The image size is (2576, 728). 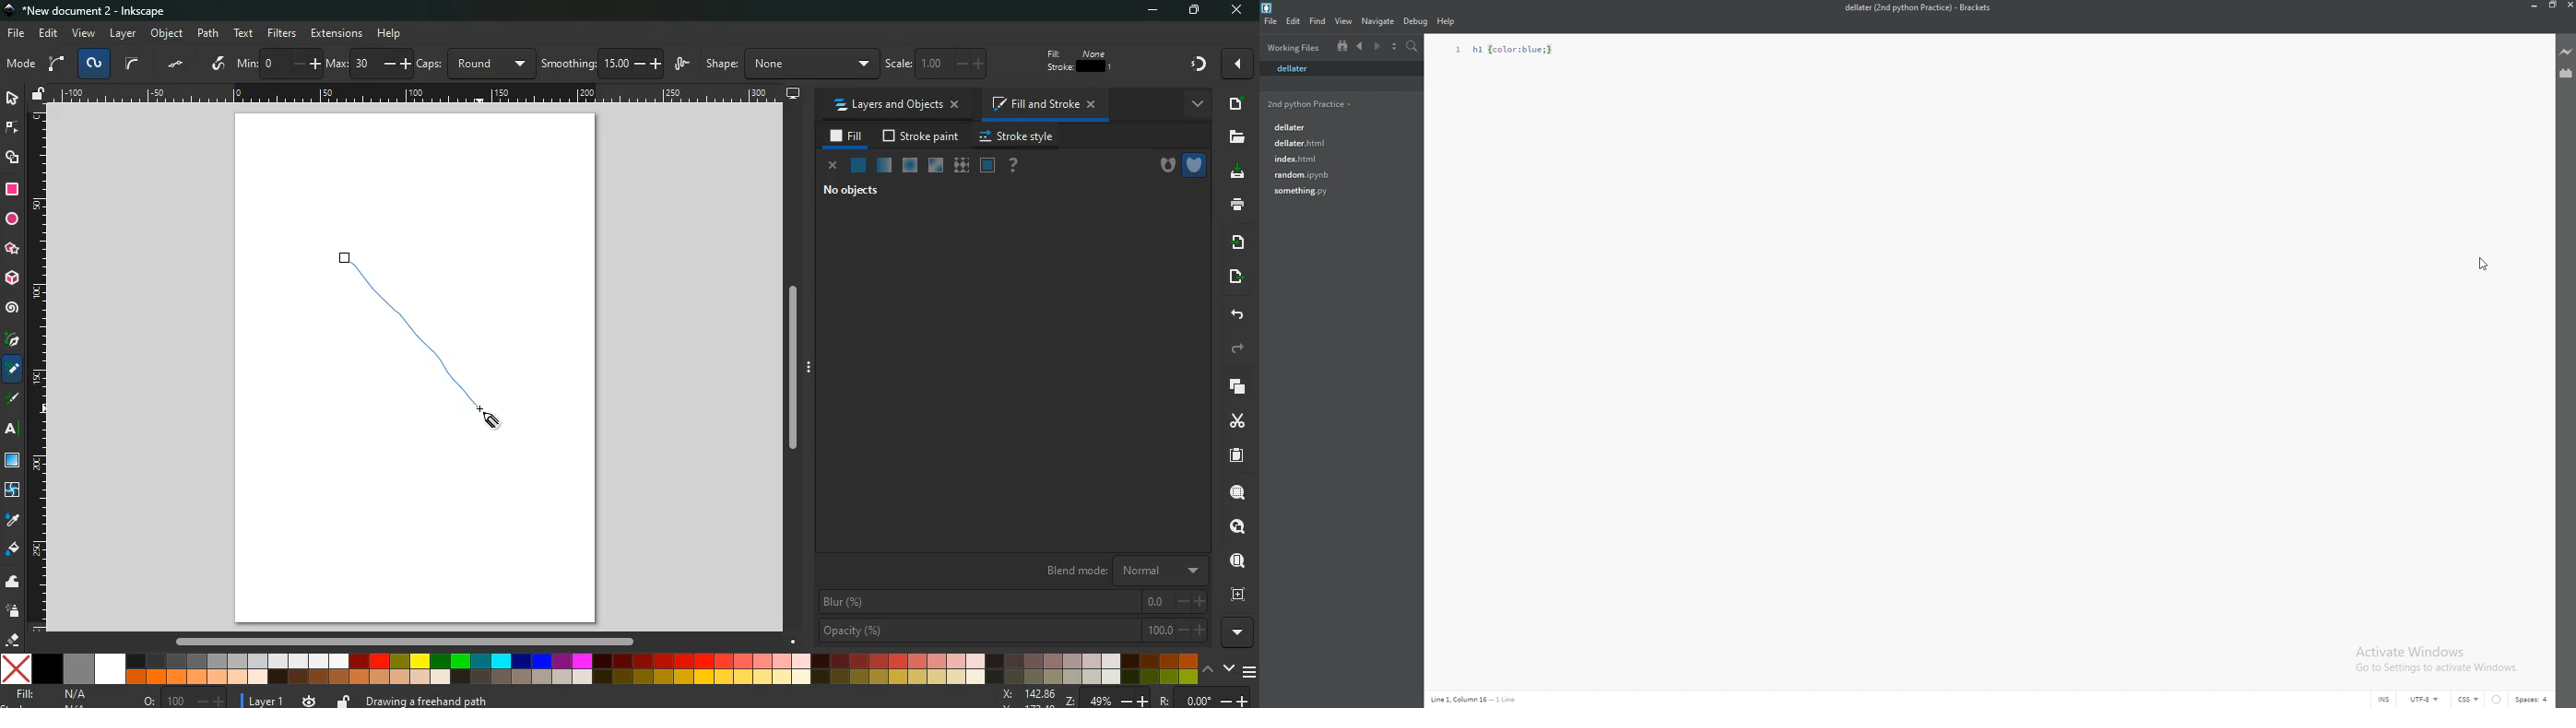 I want to click on layer, so click(x=123, y=33).